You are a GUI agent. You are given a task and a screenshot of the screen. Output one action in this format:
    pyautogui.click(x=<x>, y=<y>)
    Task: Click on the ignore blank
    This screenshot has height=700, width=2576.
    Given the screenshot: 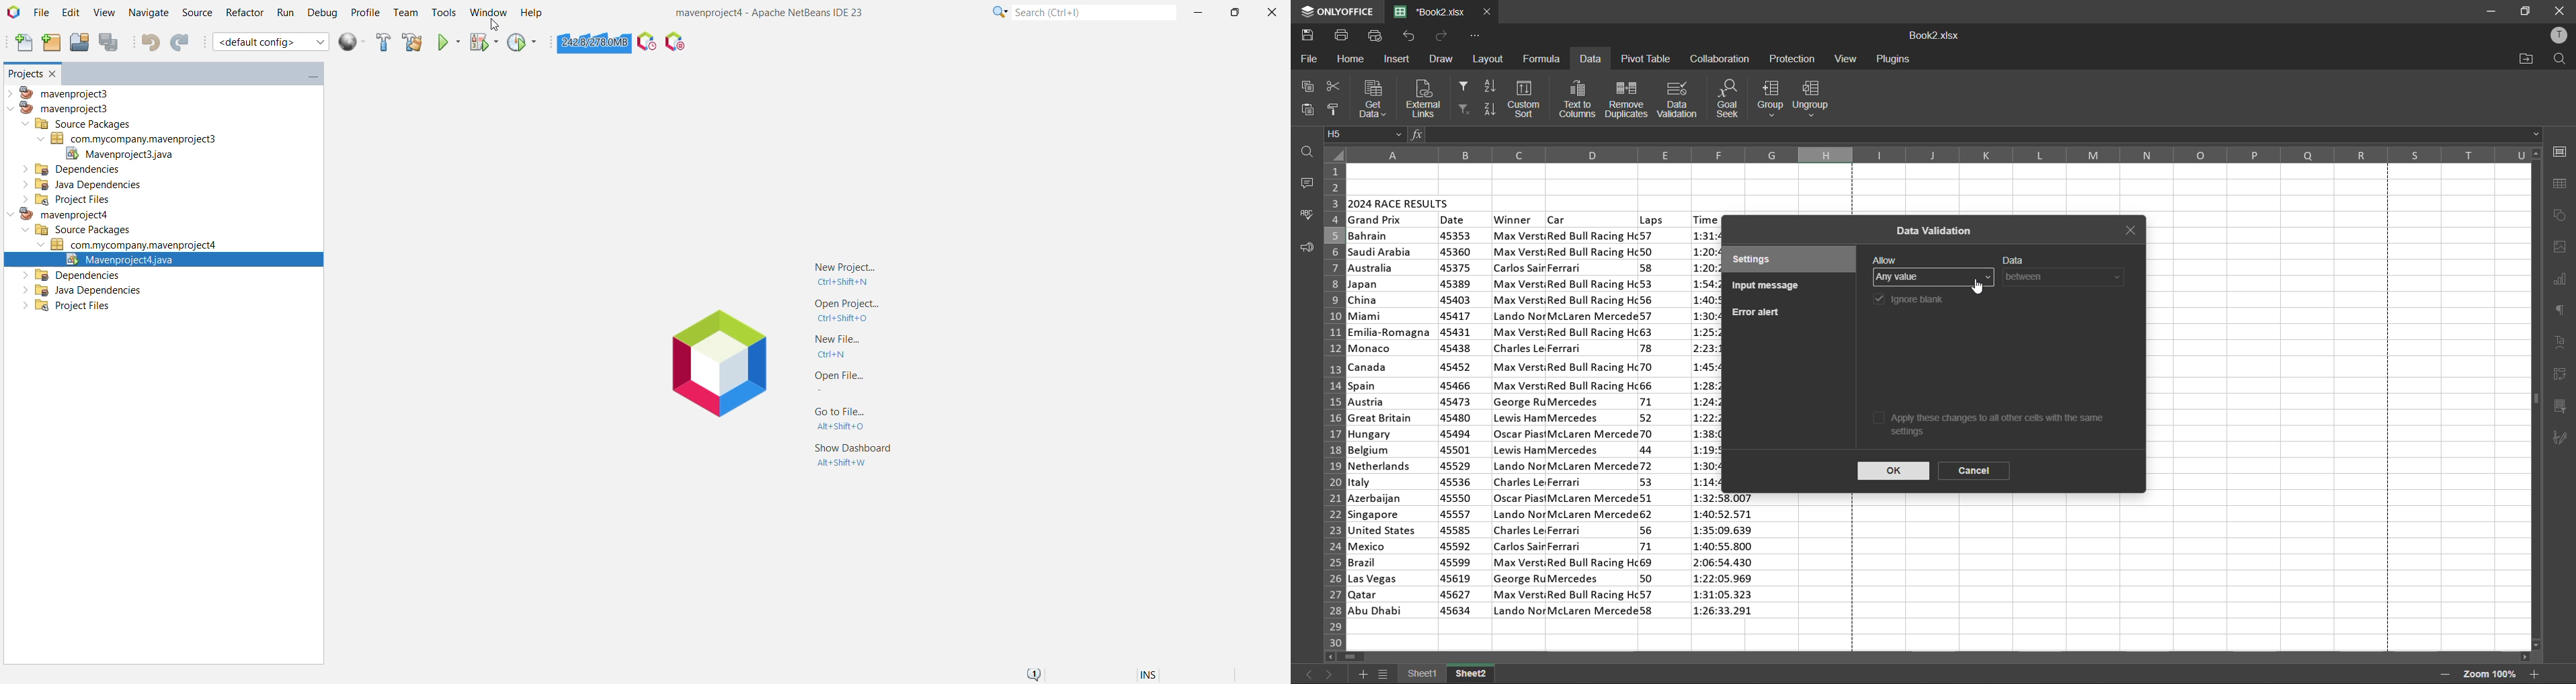 What is the action you would take?
    pyautogui.click(x=1919, y=299)
    